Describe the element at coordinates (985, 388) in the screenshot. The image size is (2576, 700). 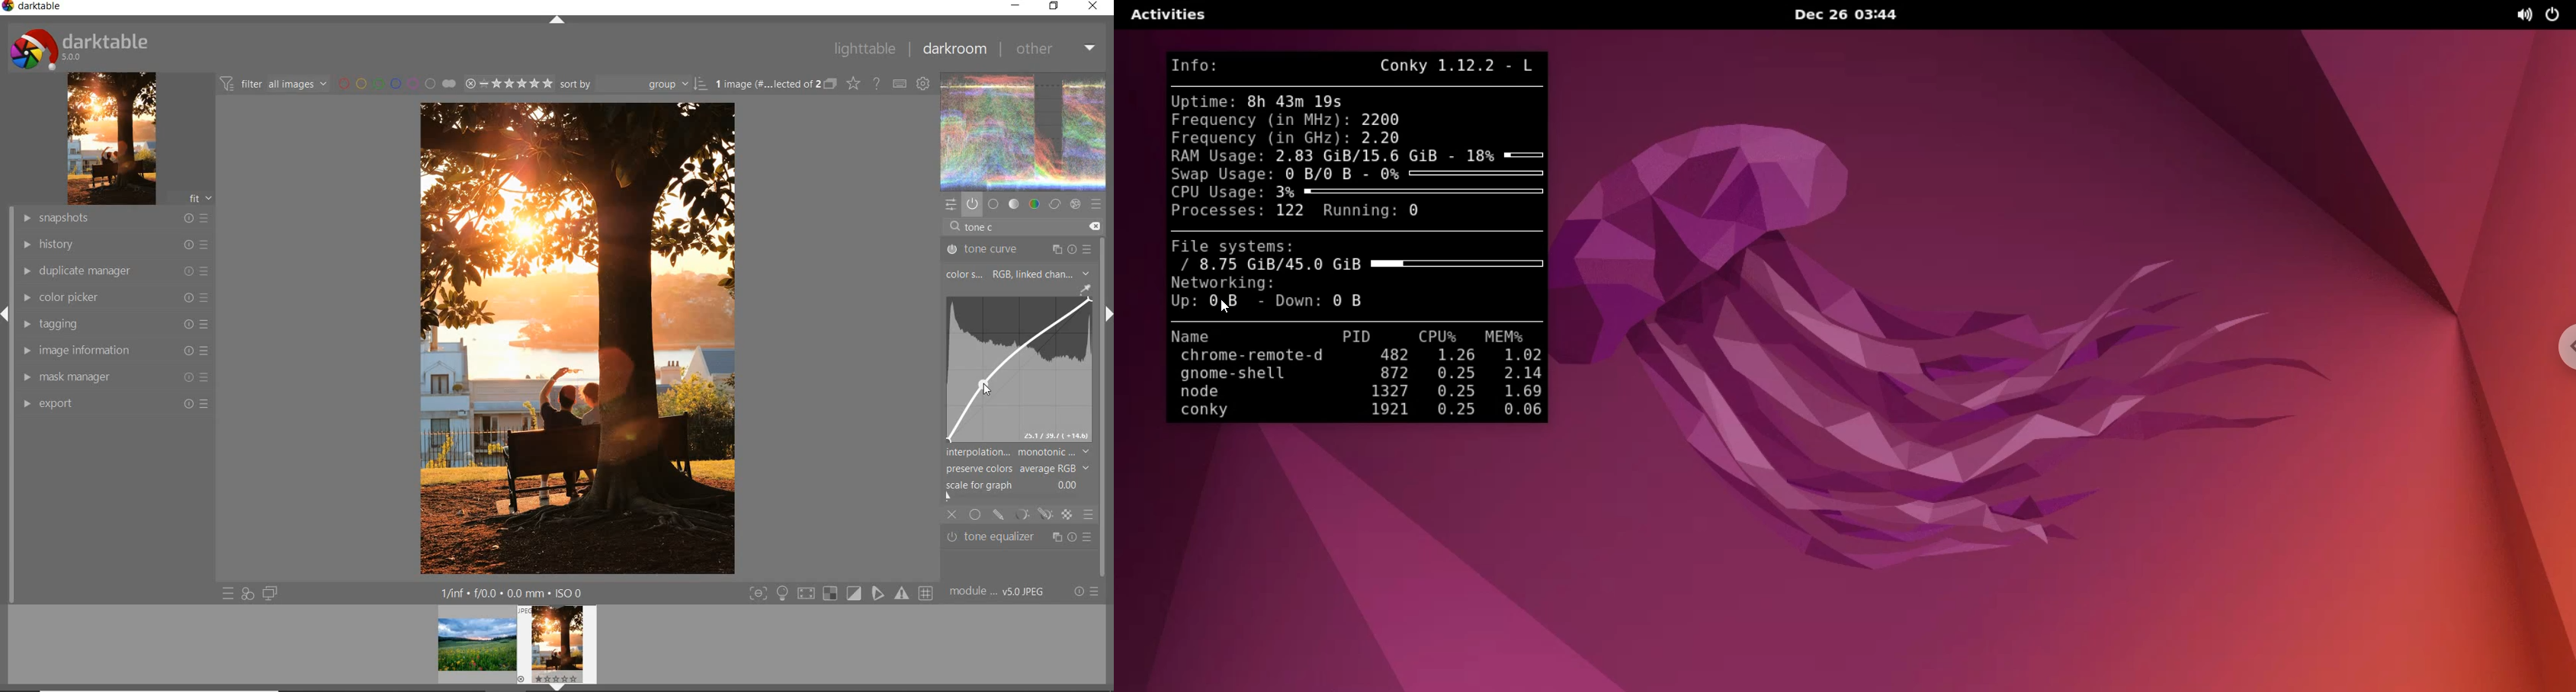
I see `cursor position` at that location.